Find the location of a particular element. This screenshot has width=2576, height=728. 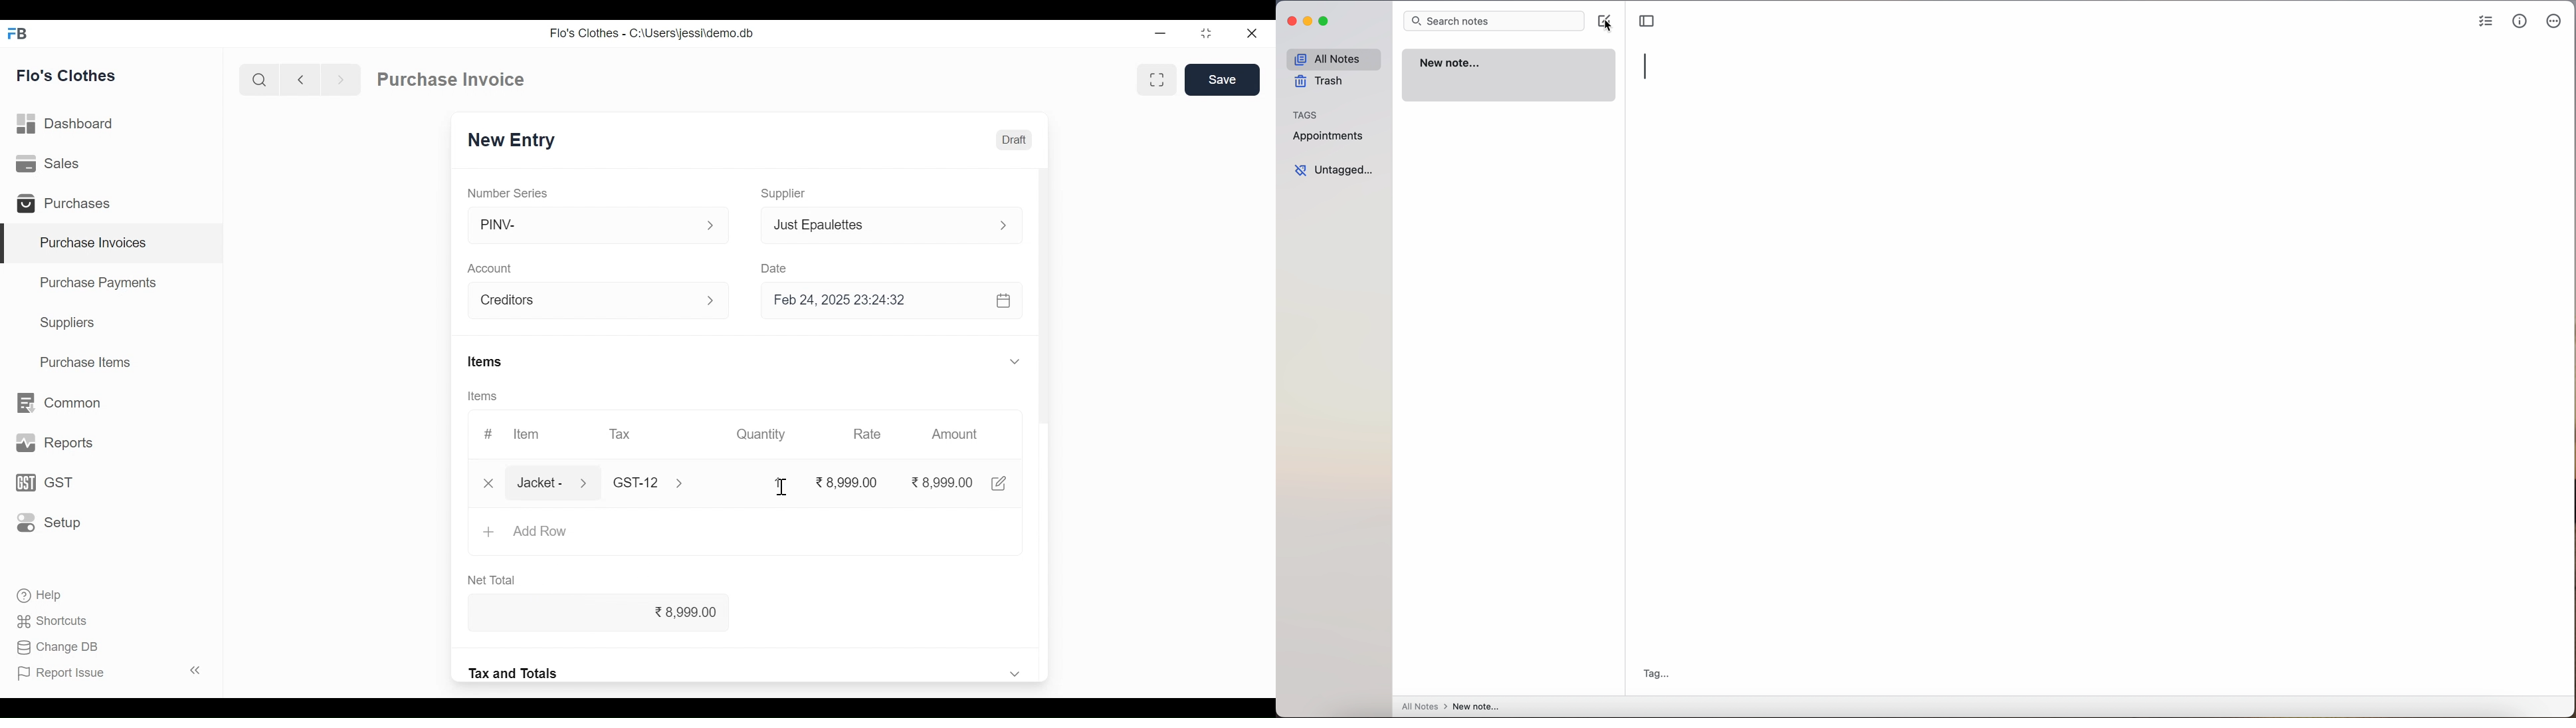

Account is located at coordinates (491, 269).